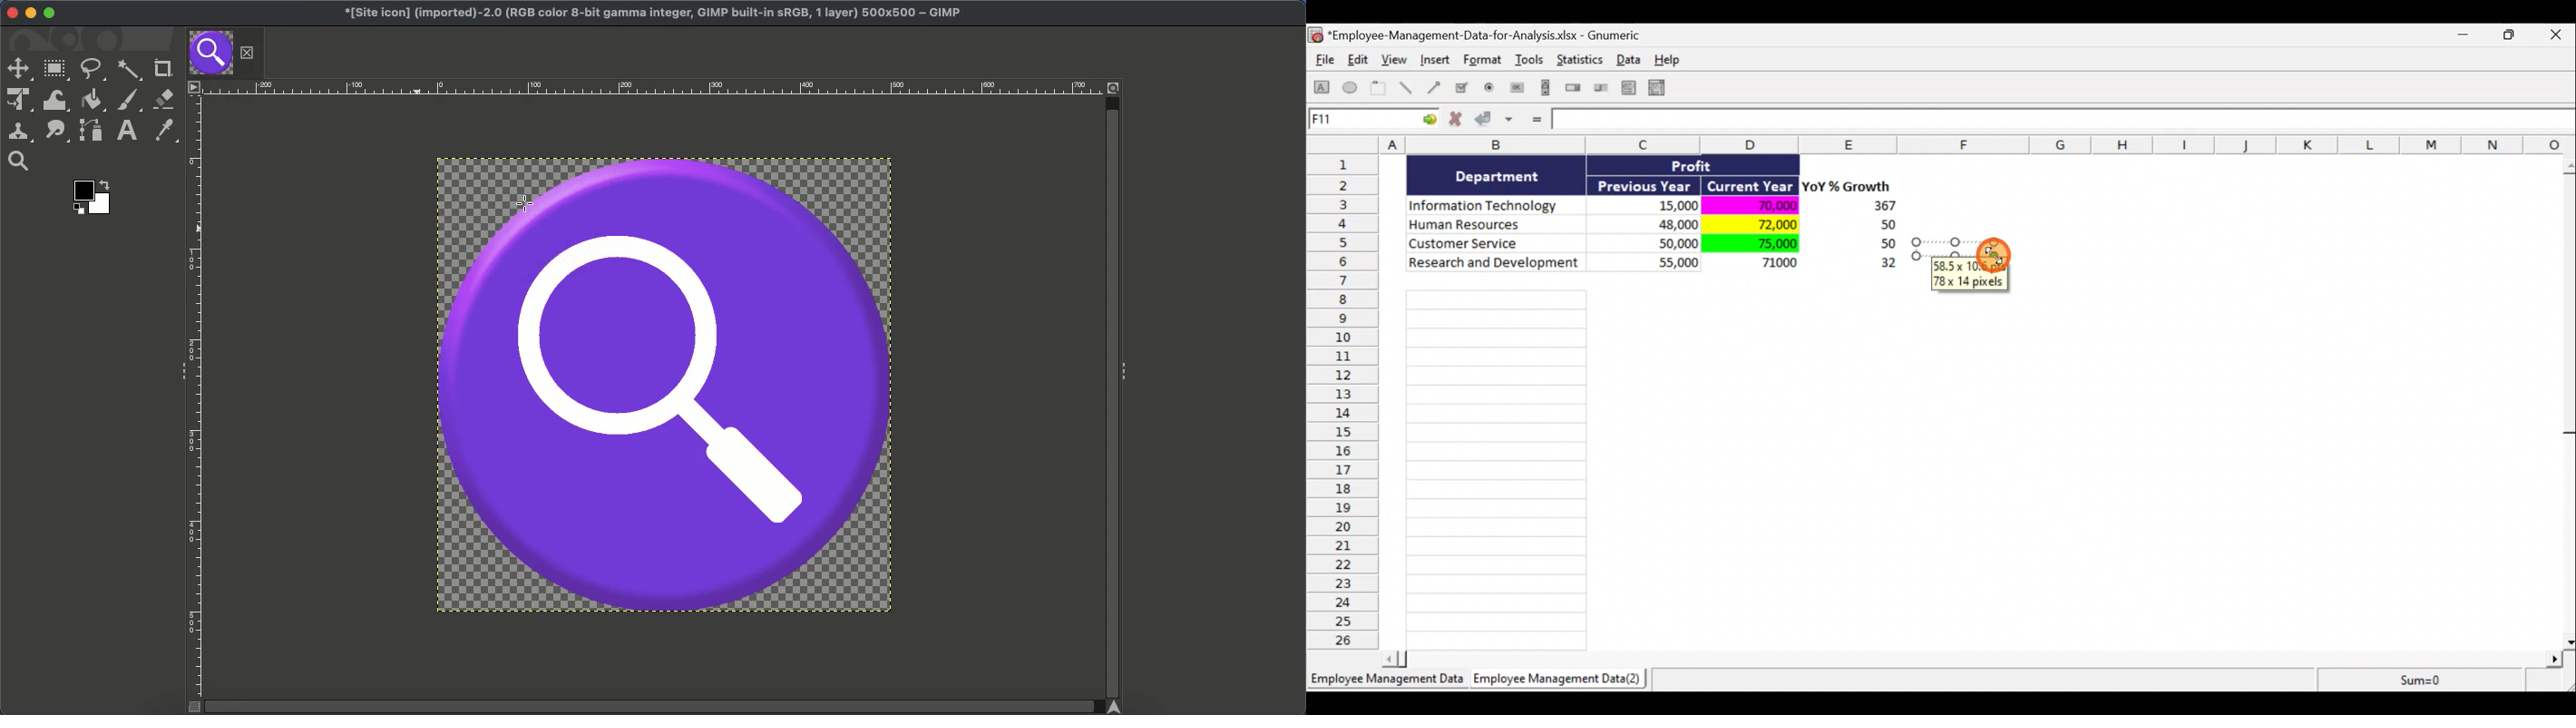 The height and width of the screenshot is (728, 2576). I want to click on Document name, so click(1482, 36).